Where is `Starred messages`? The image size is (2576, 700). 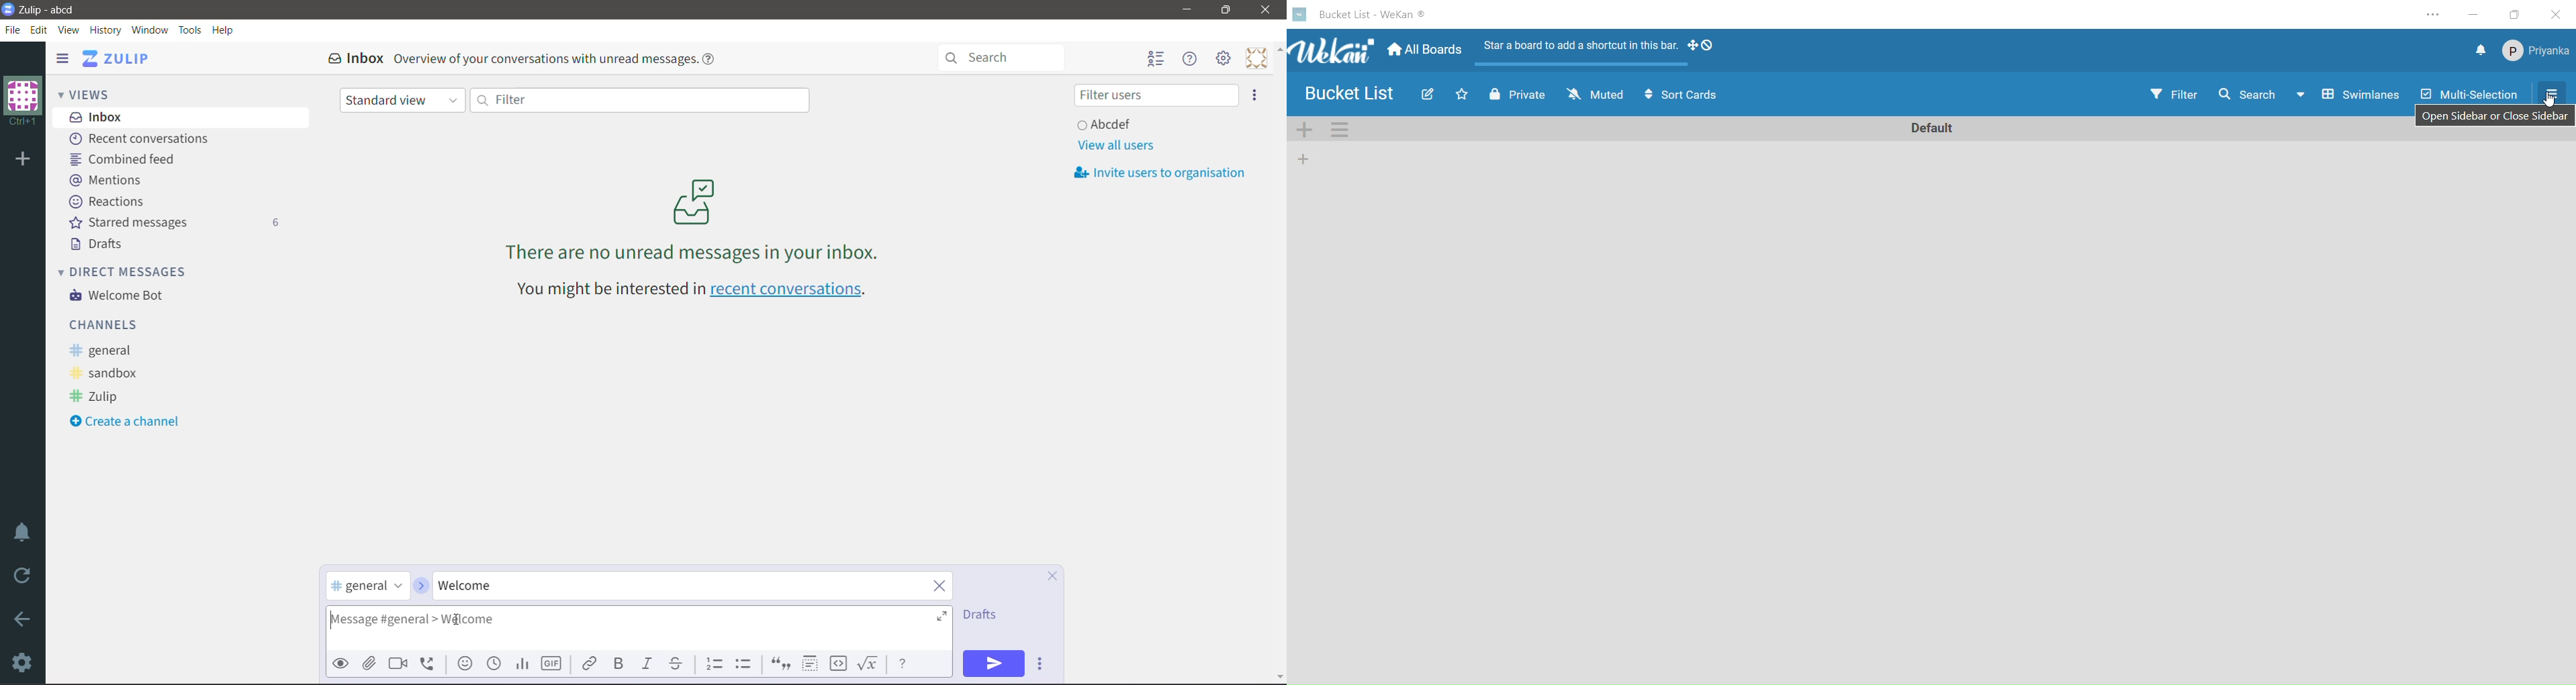
Starred messages is located at coordinates (174, 222).